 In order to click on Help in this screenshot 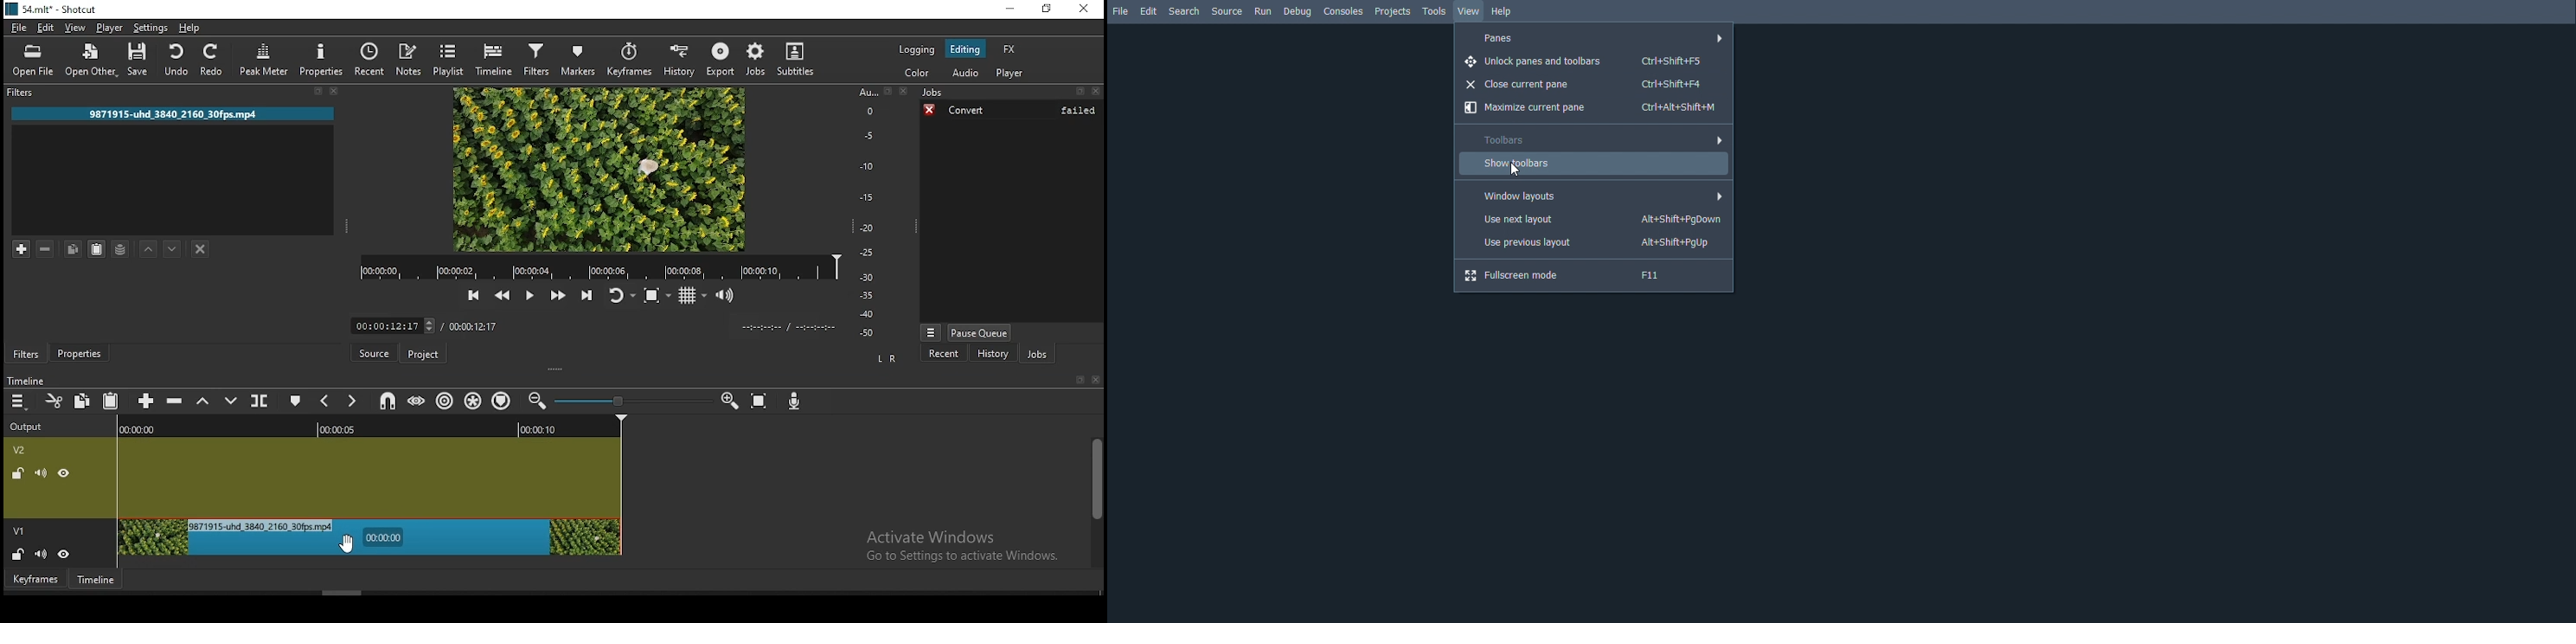, I will do `click(1509, 12)`.